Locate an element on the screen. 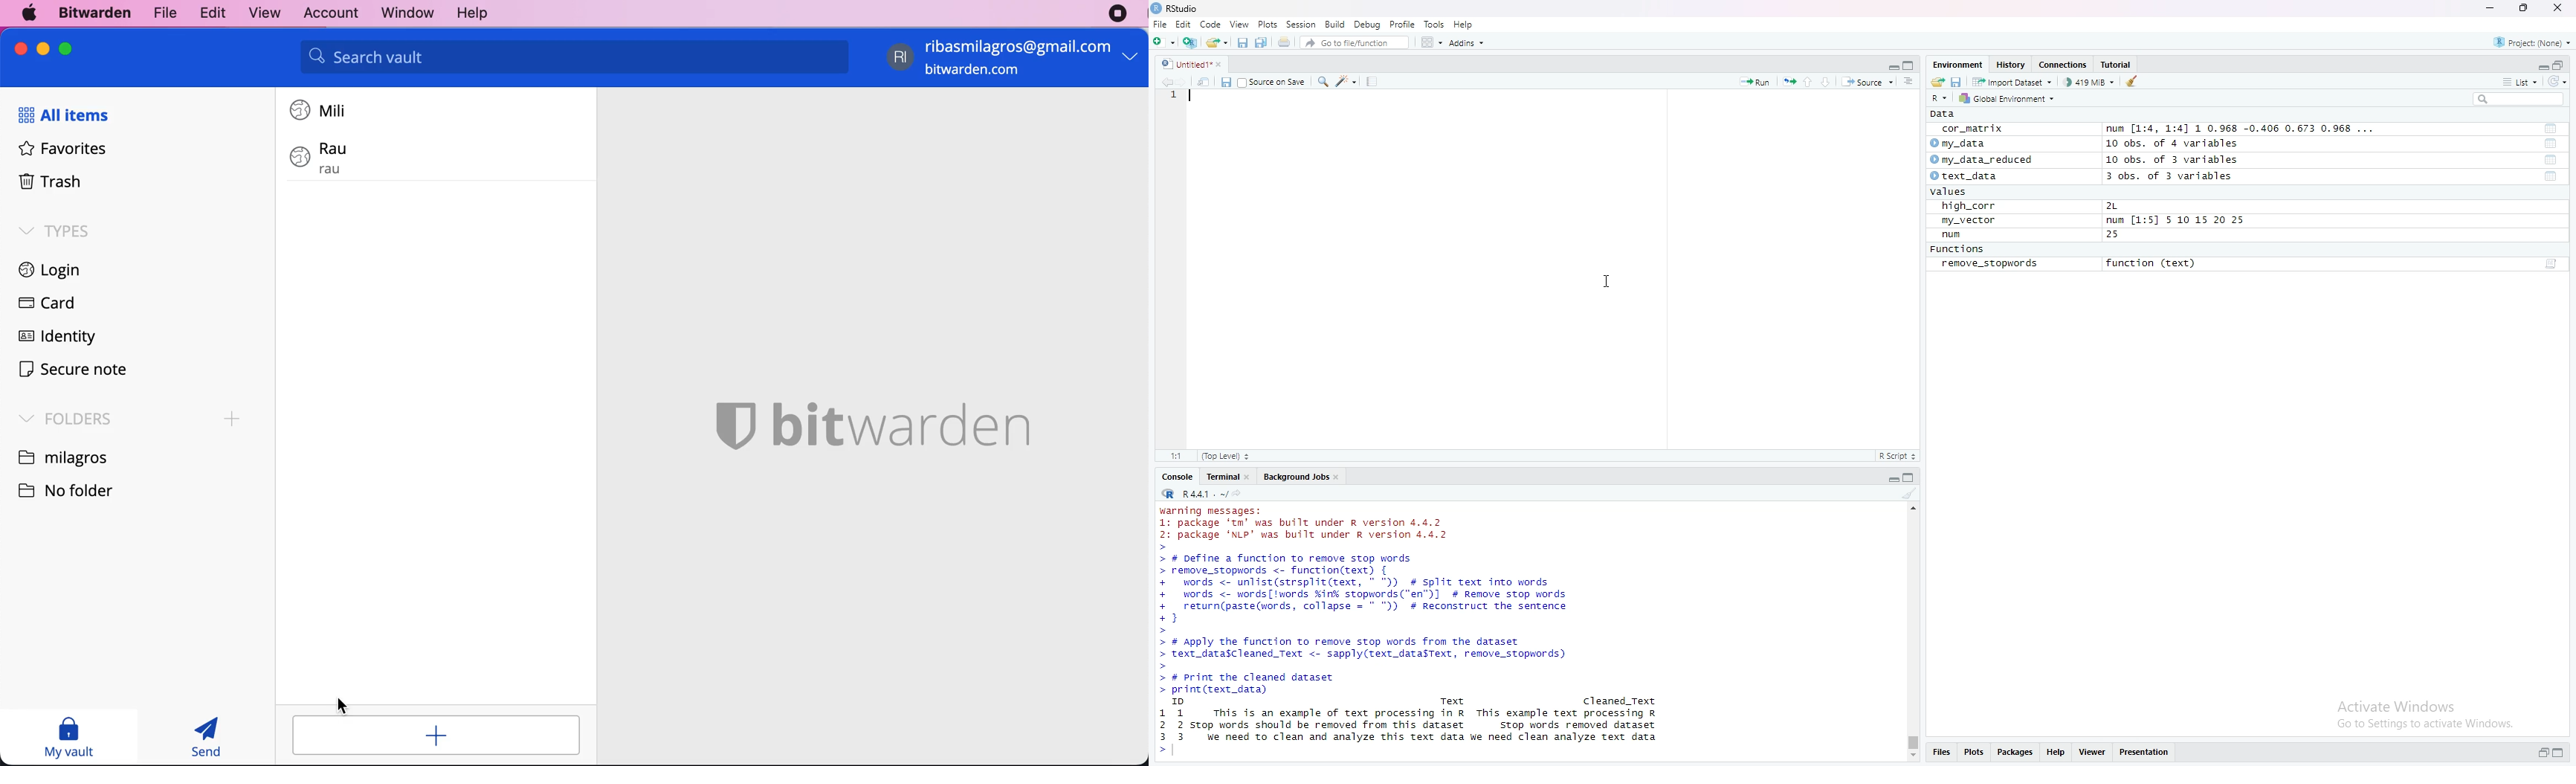 The height and width of the screenshot is (784, 2576). RStudio is located at coordinates (1175, 8).